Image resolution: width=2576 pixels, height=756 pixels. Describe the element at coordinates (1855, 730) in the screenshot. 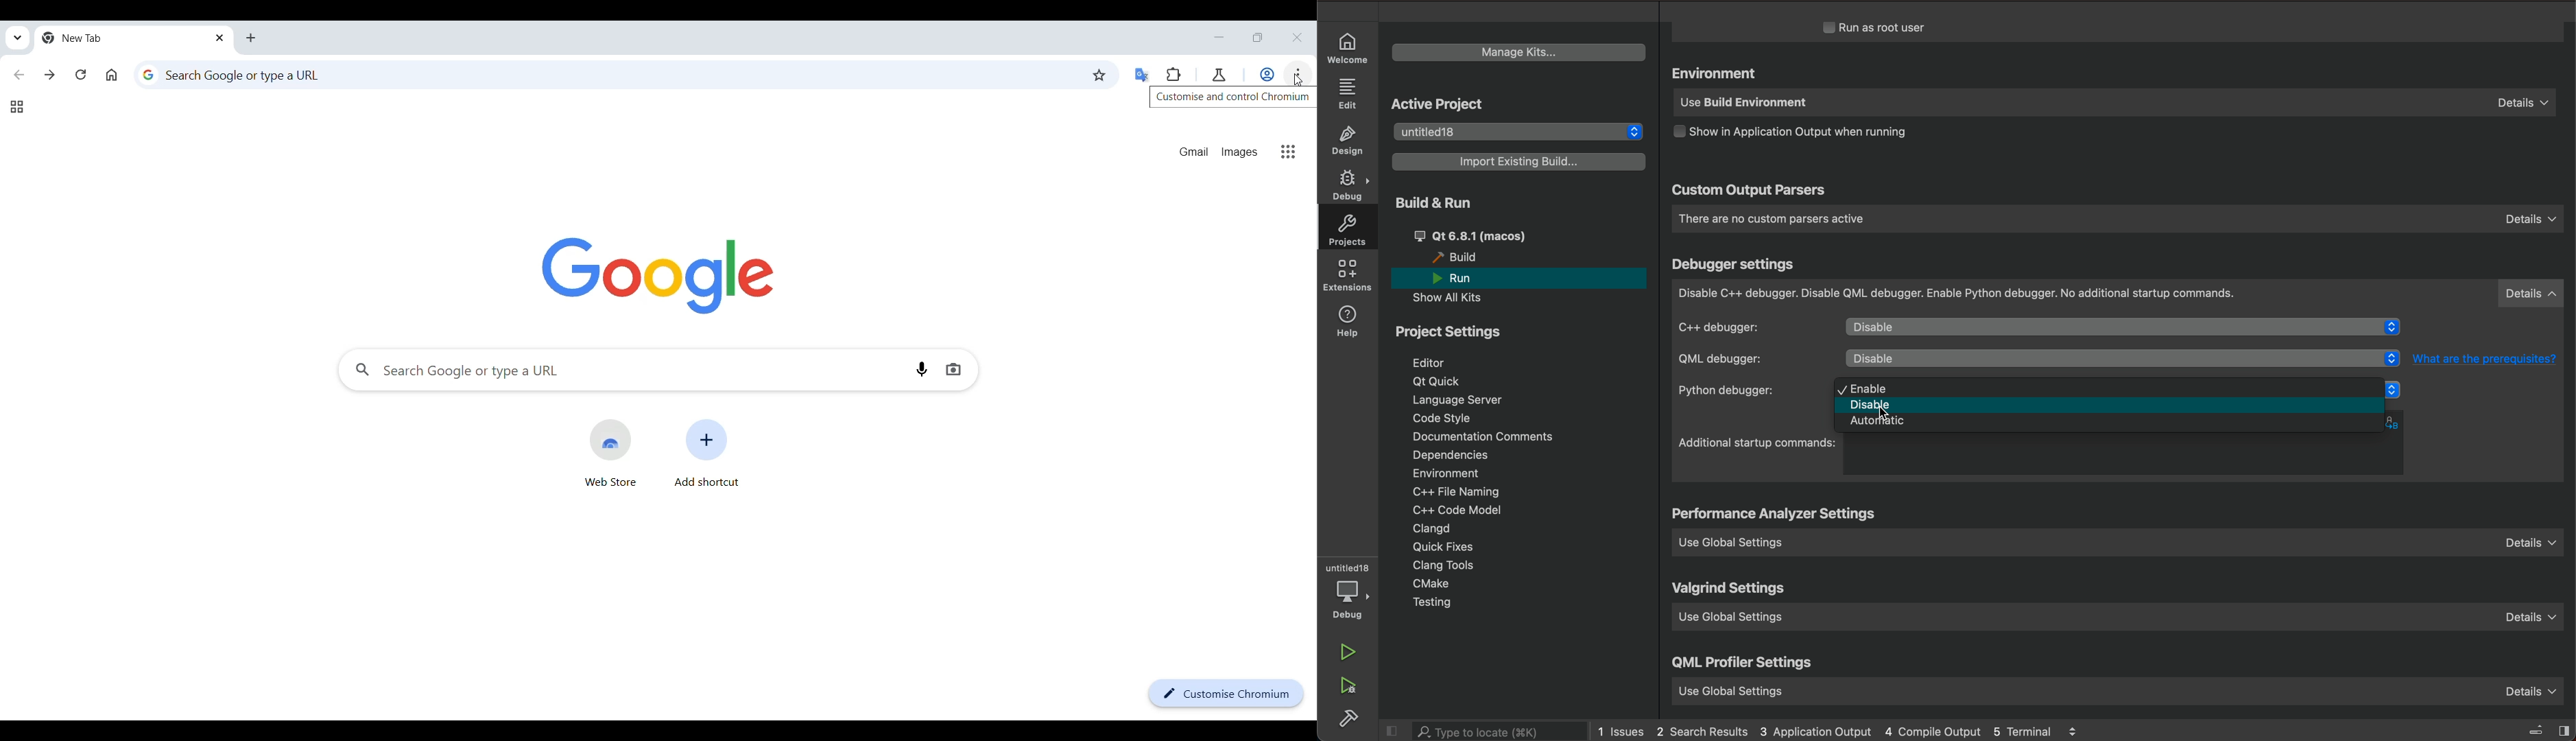

I see `logs` at that location.